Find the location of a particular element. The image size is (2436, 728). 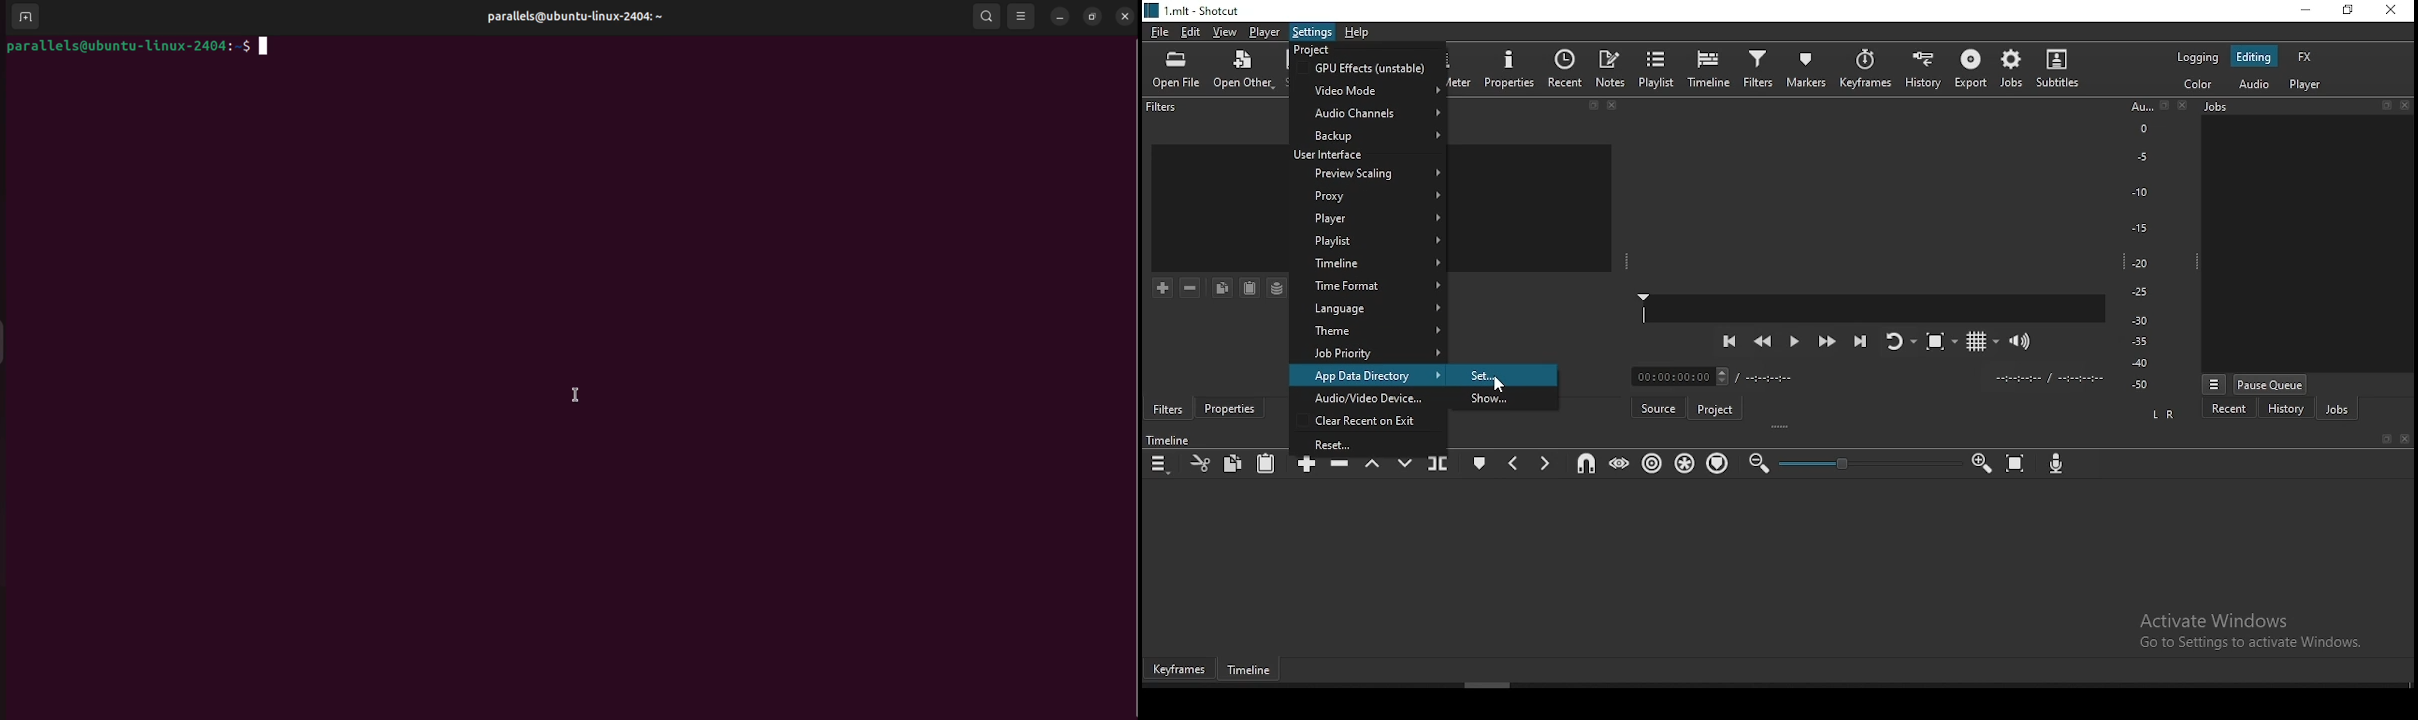

gpu effects is located at coordinates (1368, 69).